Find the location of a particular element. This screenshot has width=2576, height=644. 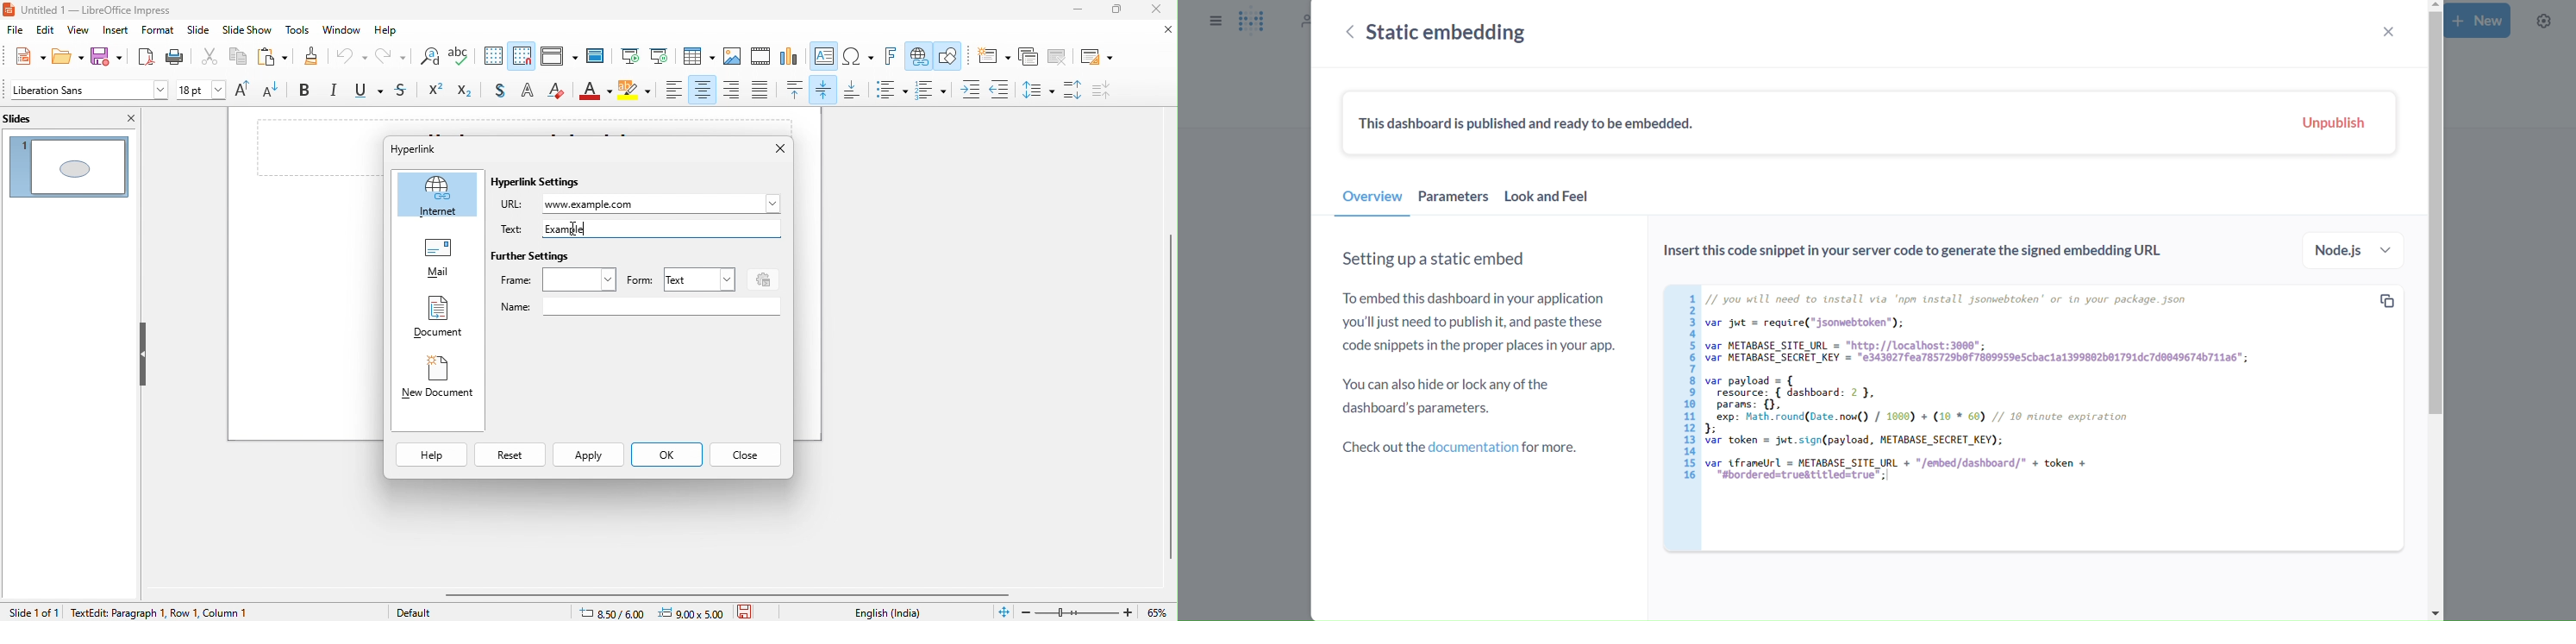

slide is located at coordinates (198, 32).